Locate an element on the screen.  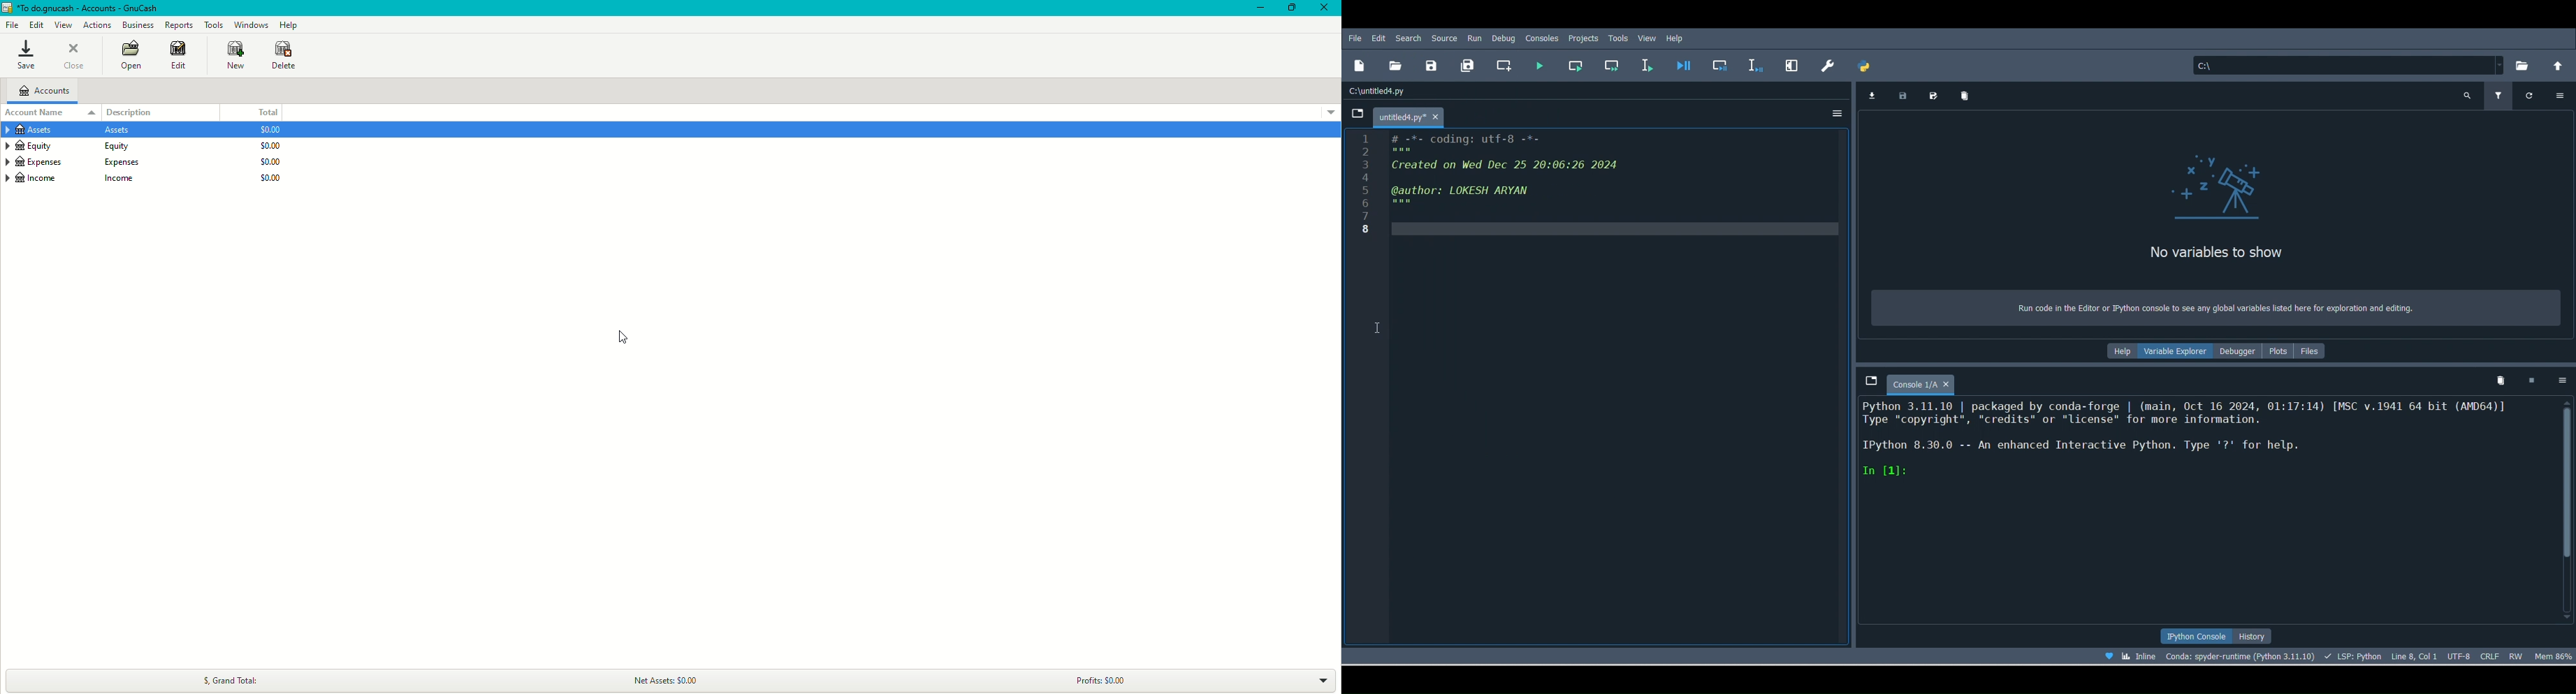
Tools is located at coordinates (1619, 37).